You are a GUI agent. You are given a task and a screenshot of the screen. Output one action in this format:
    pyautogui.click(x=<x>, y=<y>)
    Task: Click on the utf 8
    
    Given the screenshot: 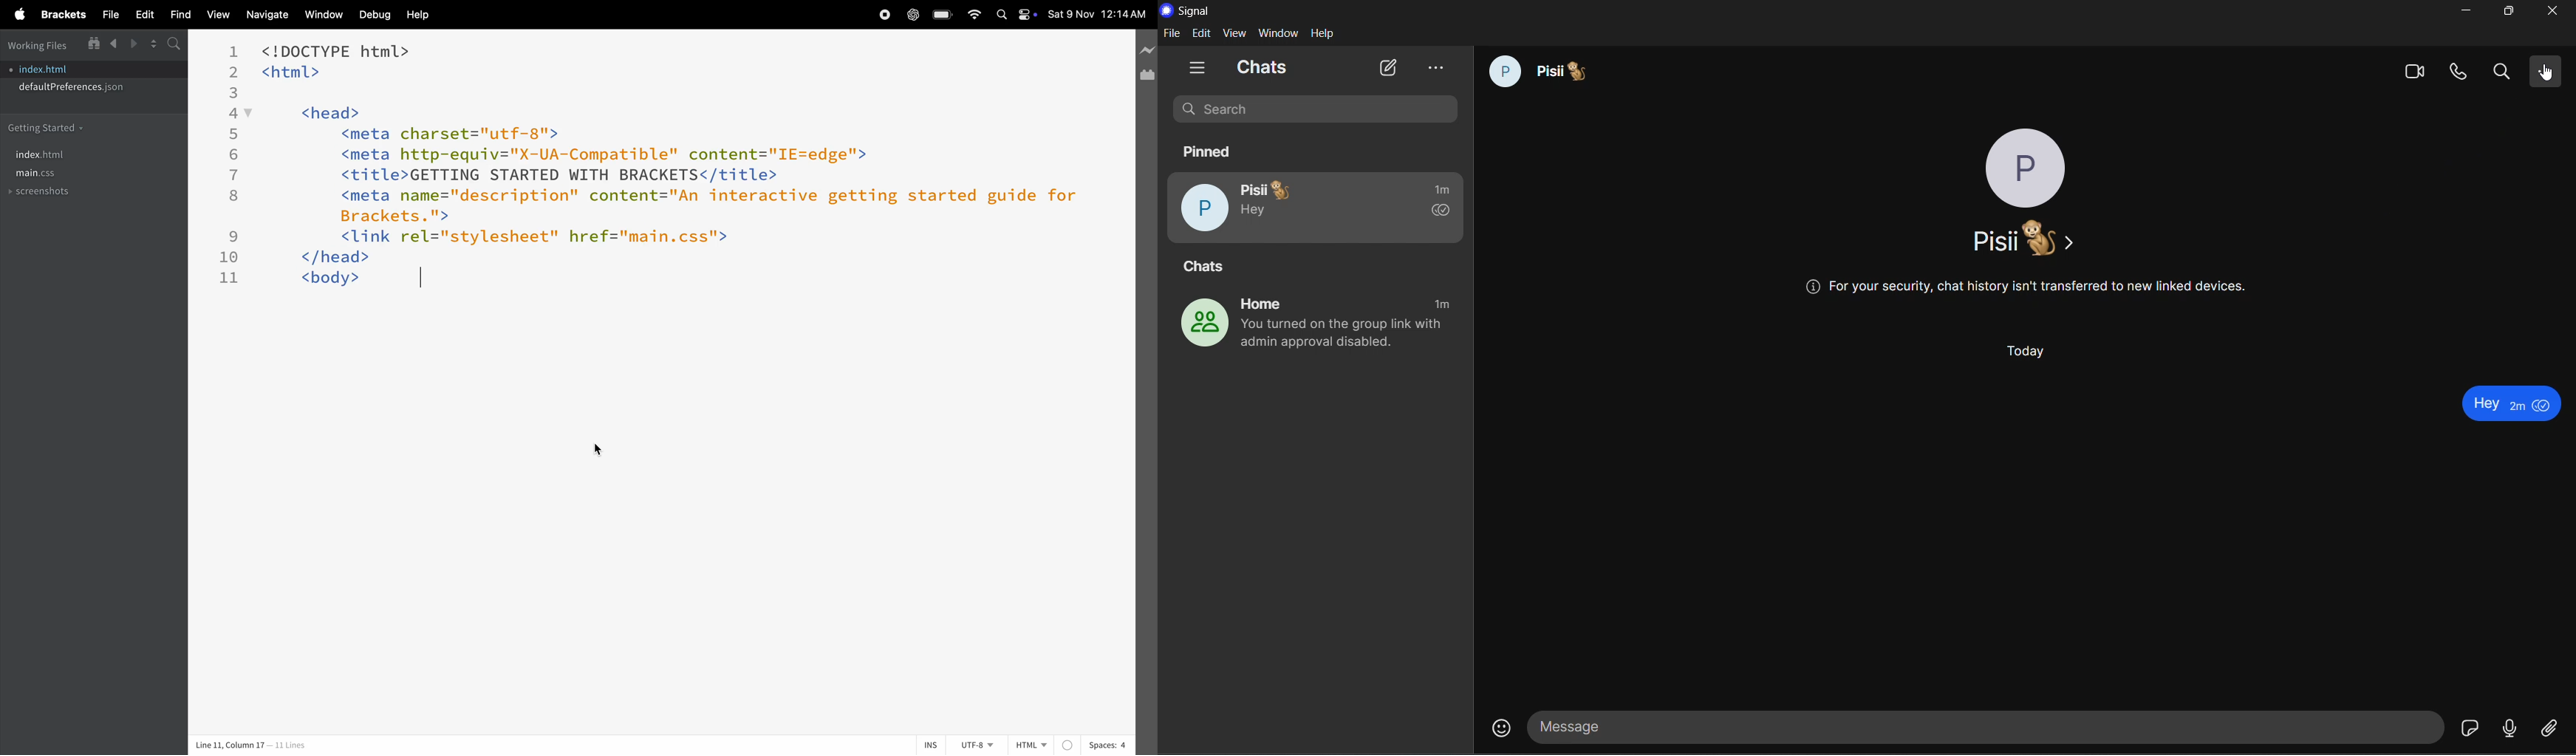 What is the action you would take?
    pyautogui.click(x=978, y=745)
    